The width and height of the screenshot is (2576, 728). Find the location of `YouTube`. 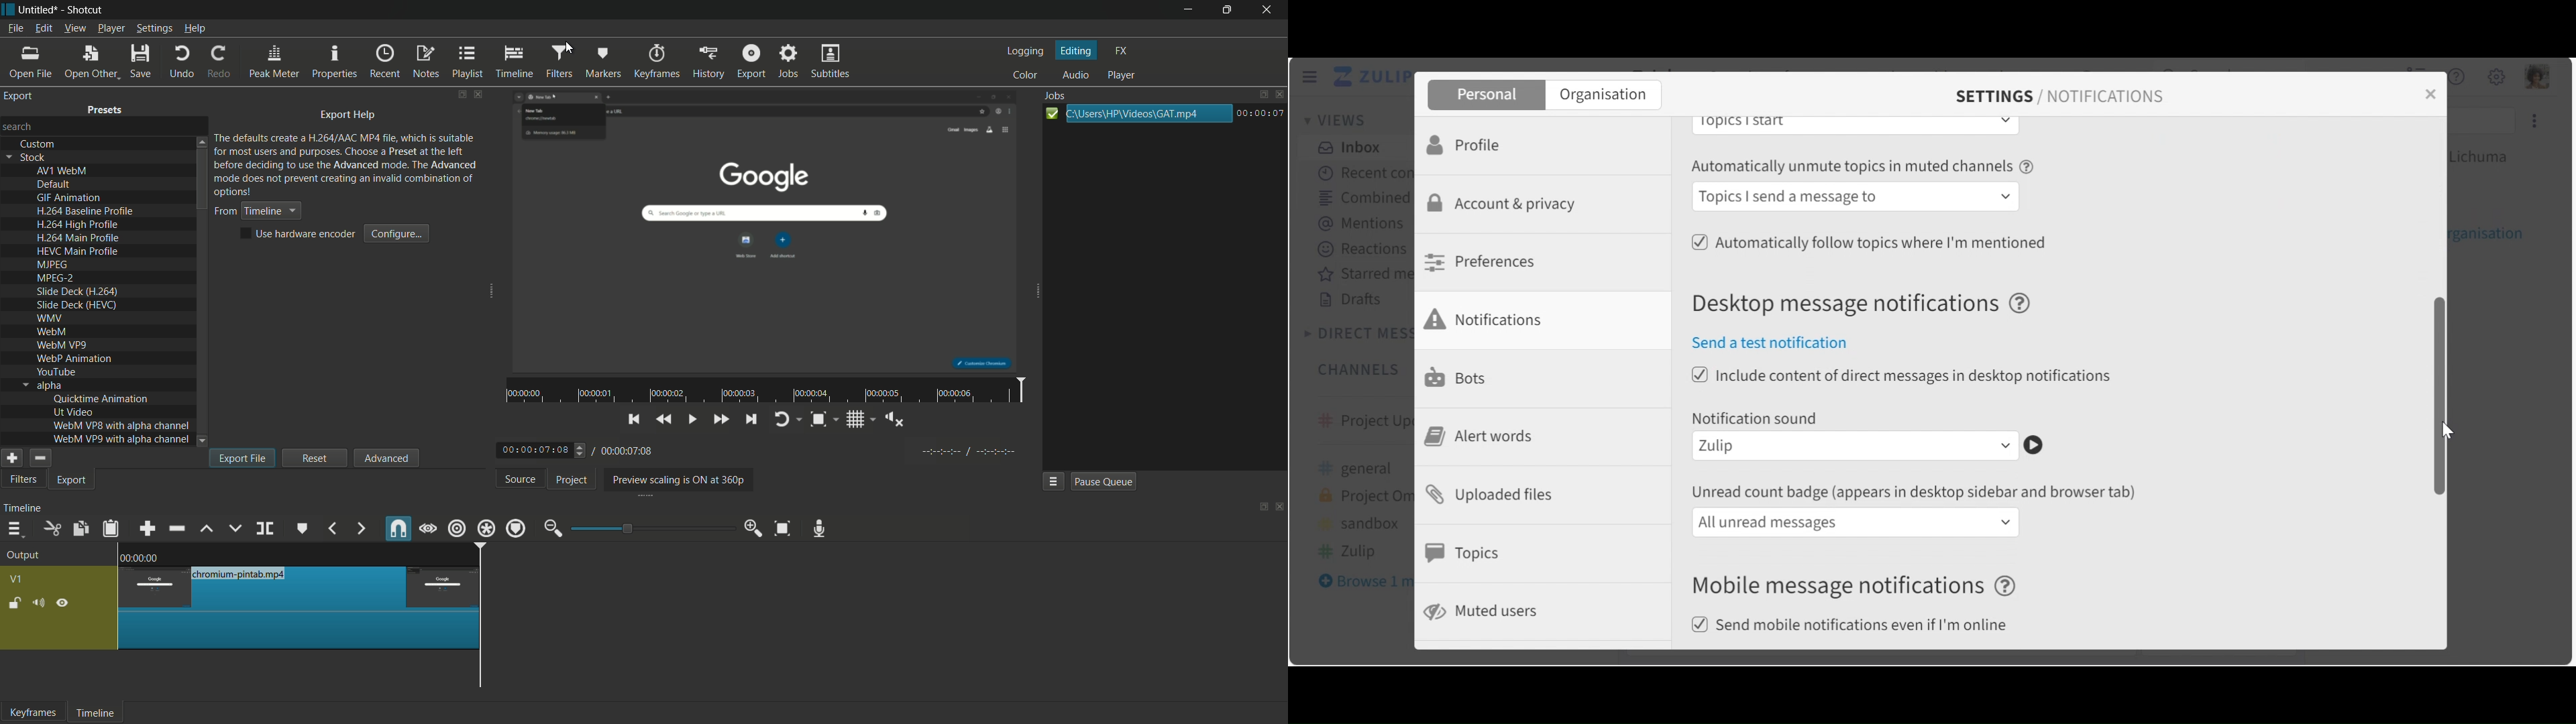

YouTube is located at coordinates (58, 372).